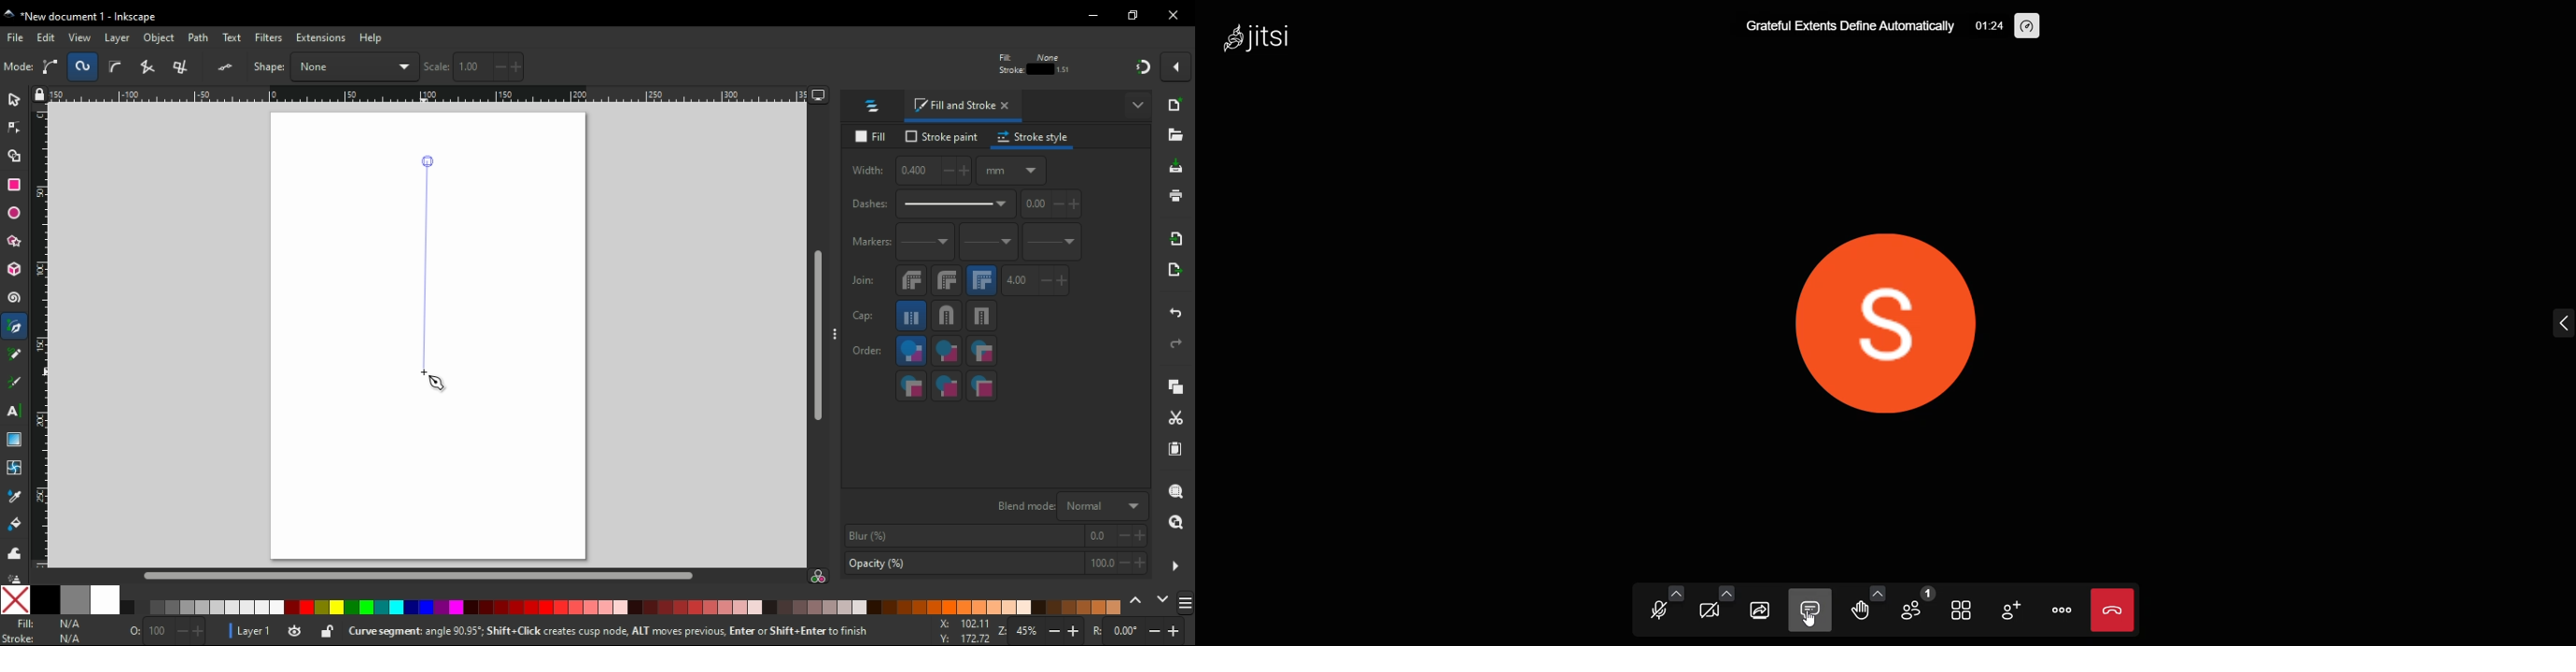 This screenshot has width=2576, height=672. I want to click on rotation, so click(1137, 632).